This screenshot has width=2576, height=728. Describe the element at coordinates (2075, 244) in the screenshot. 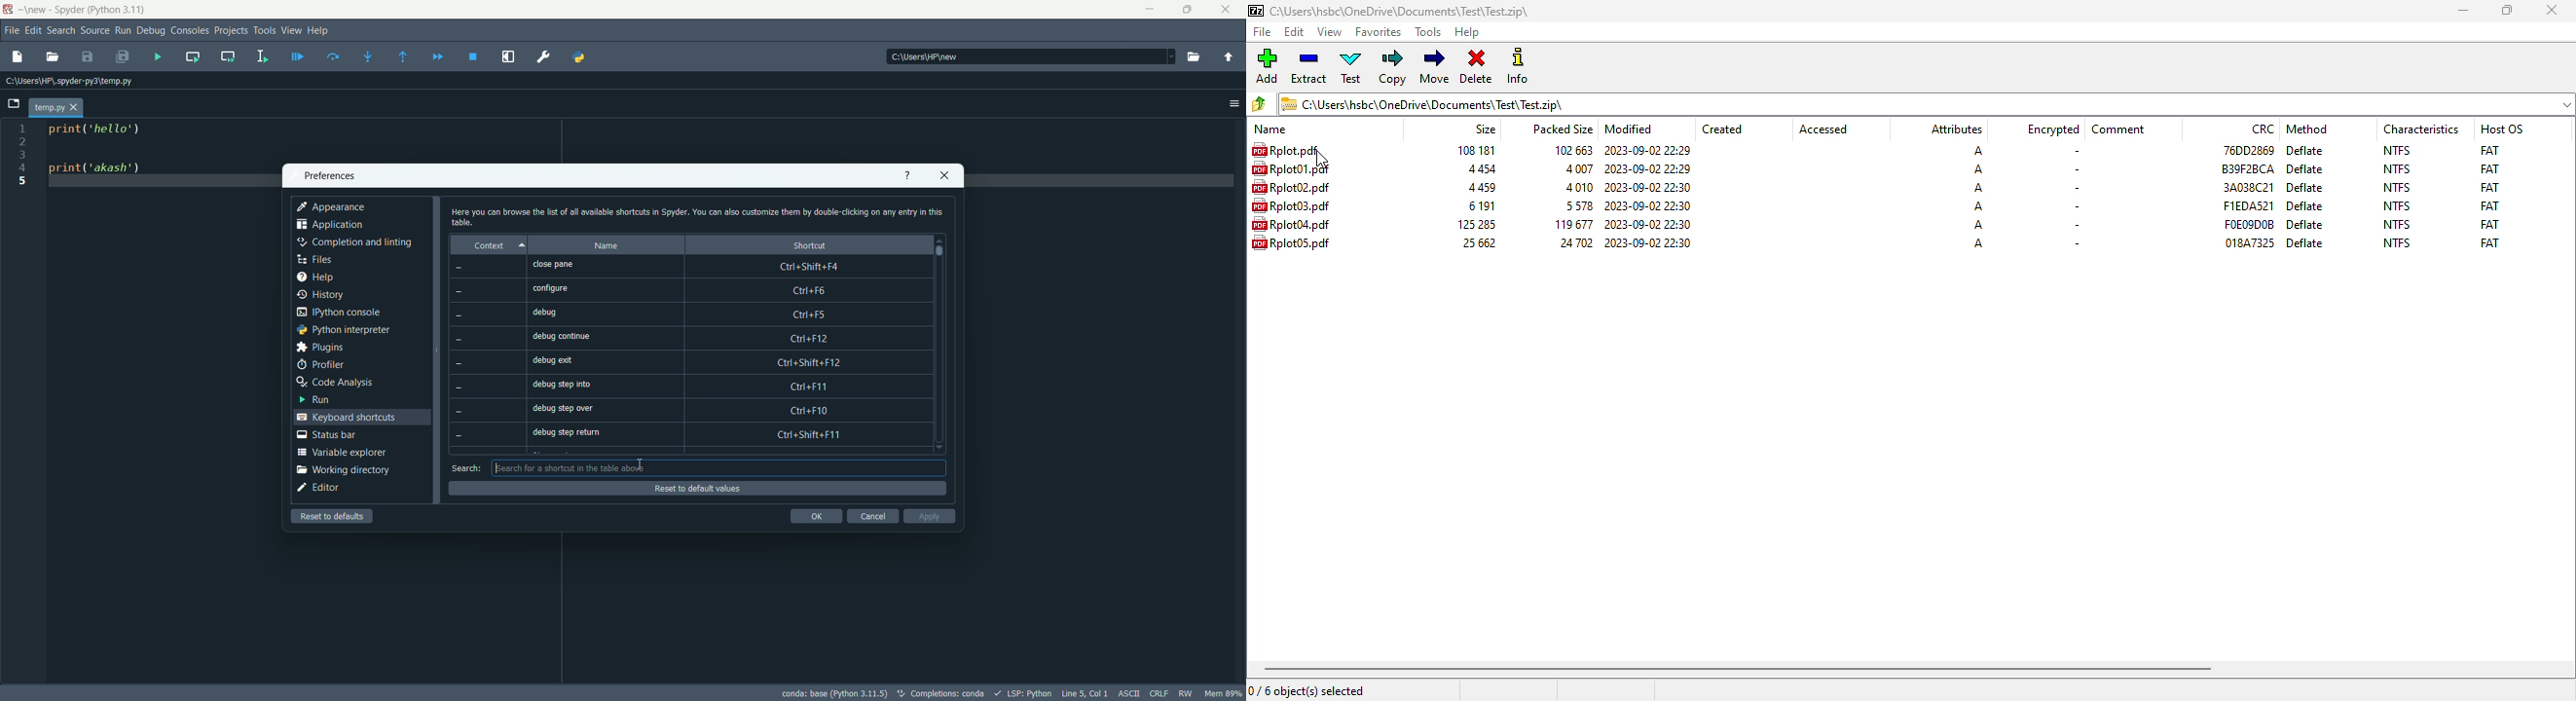

I see `-` at that location.